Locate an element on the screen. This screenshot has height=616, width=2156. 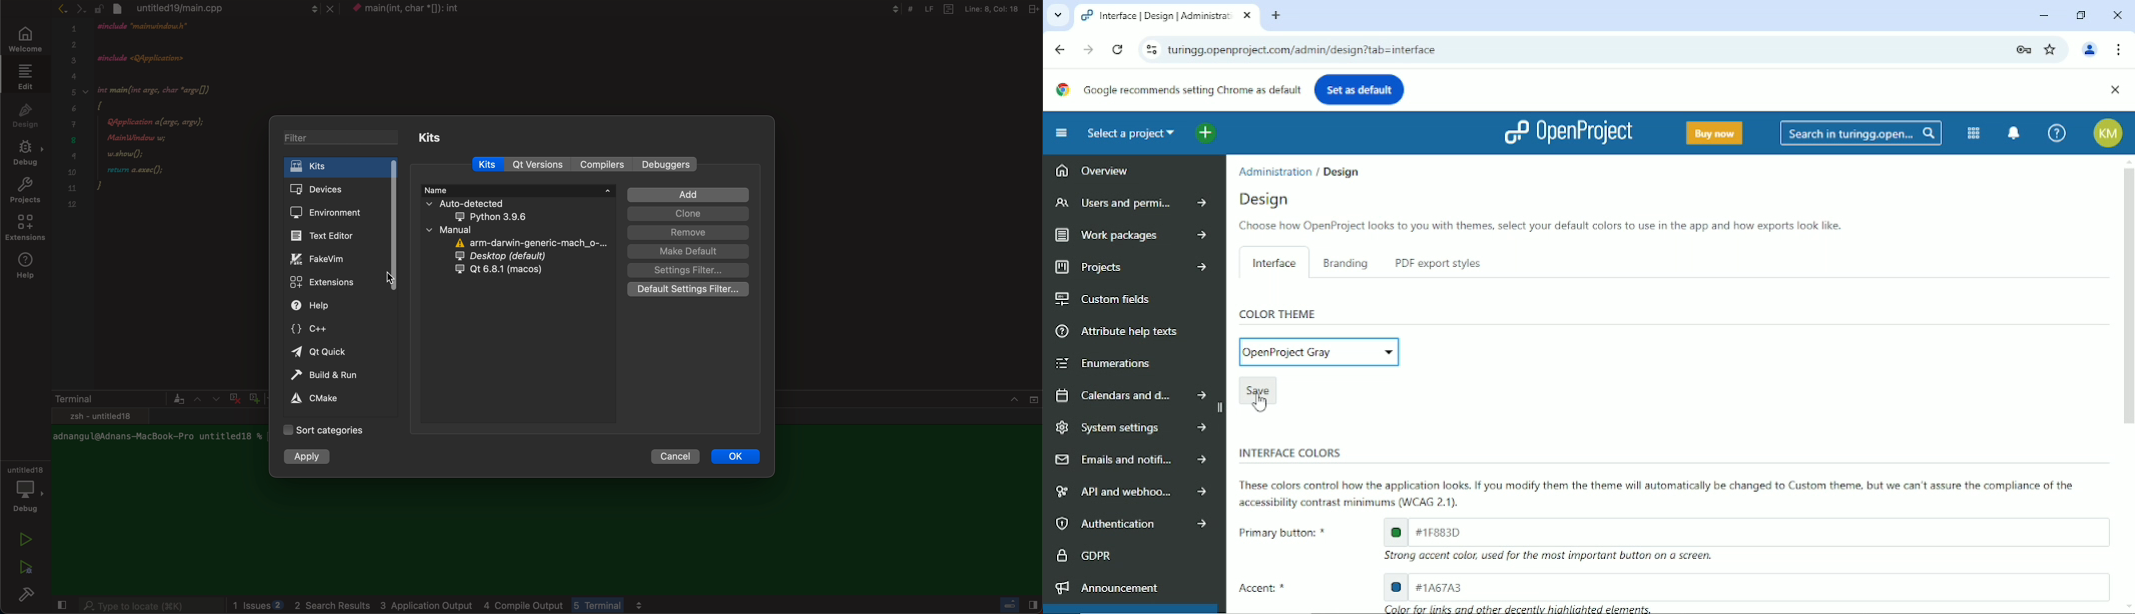
close is located at coordinates (1025, 397).